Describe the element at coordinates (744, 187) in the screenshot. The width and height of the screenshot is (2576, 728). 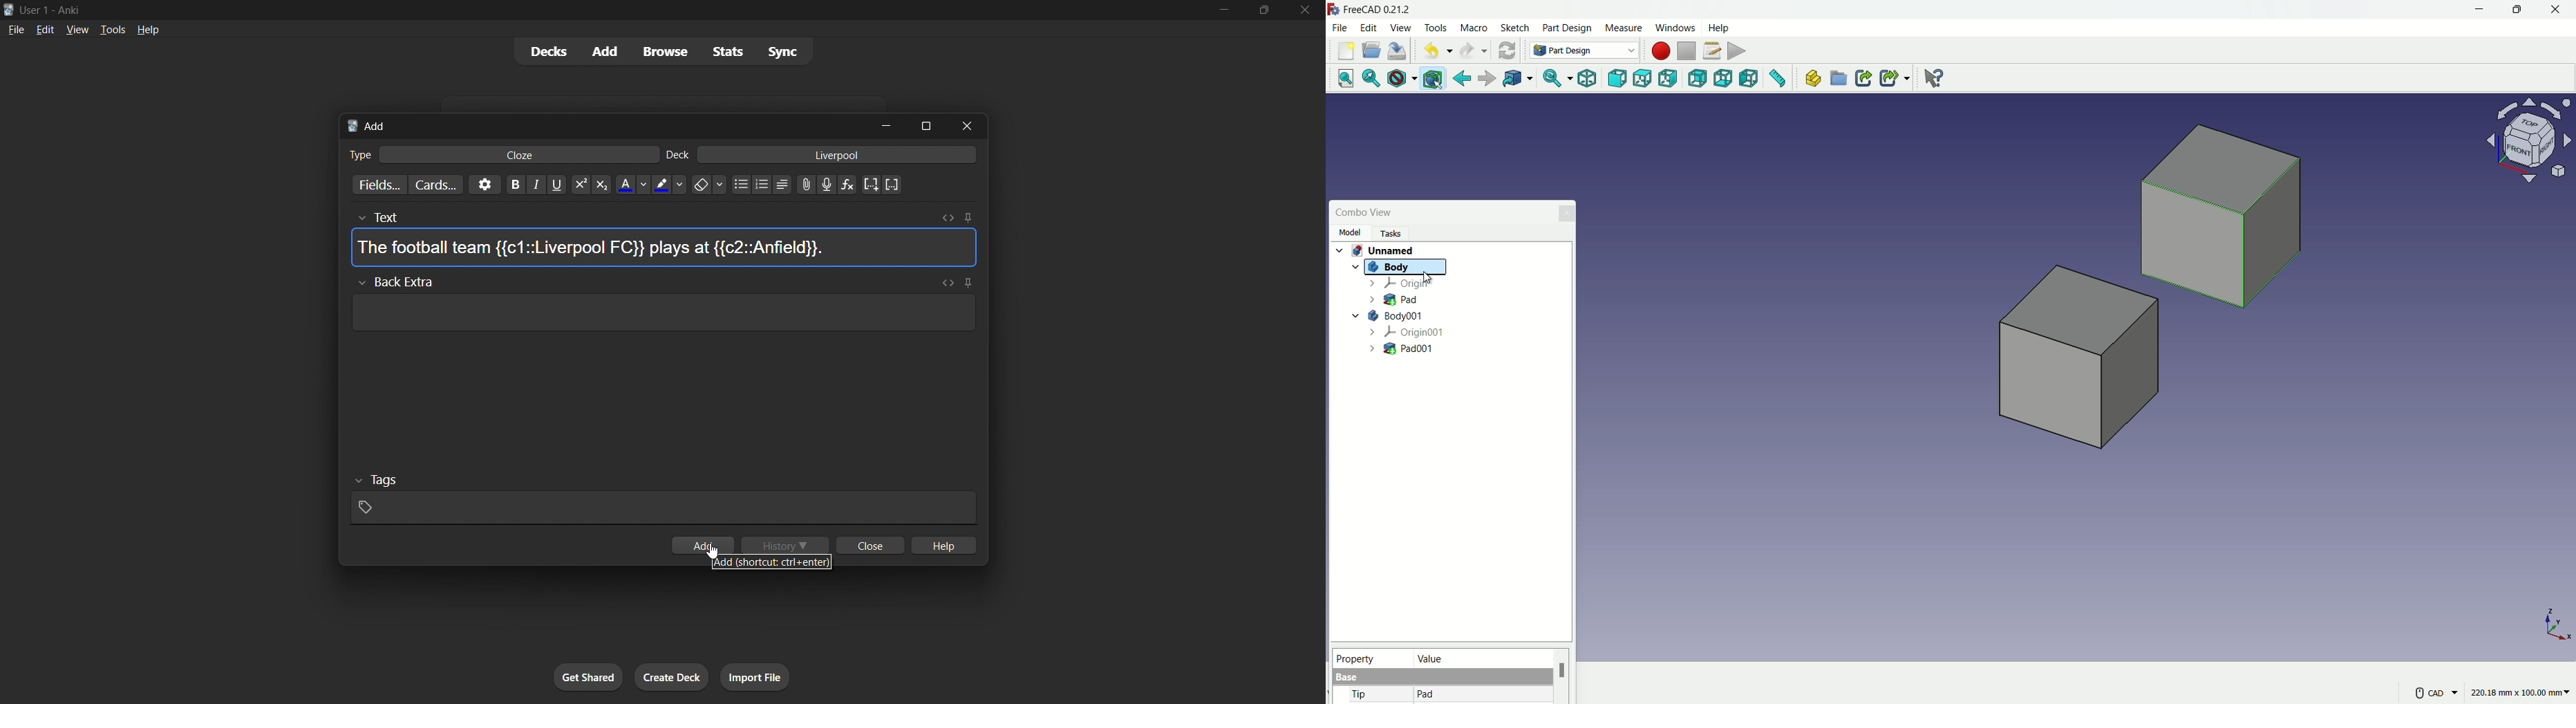
I see `unordered list` at that location.